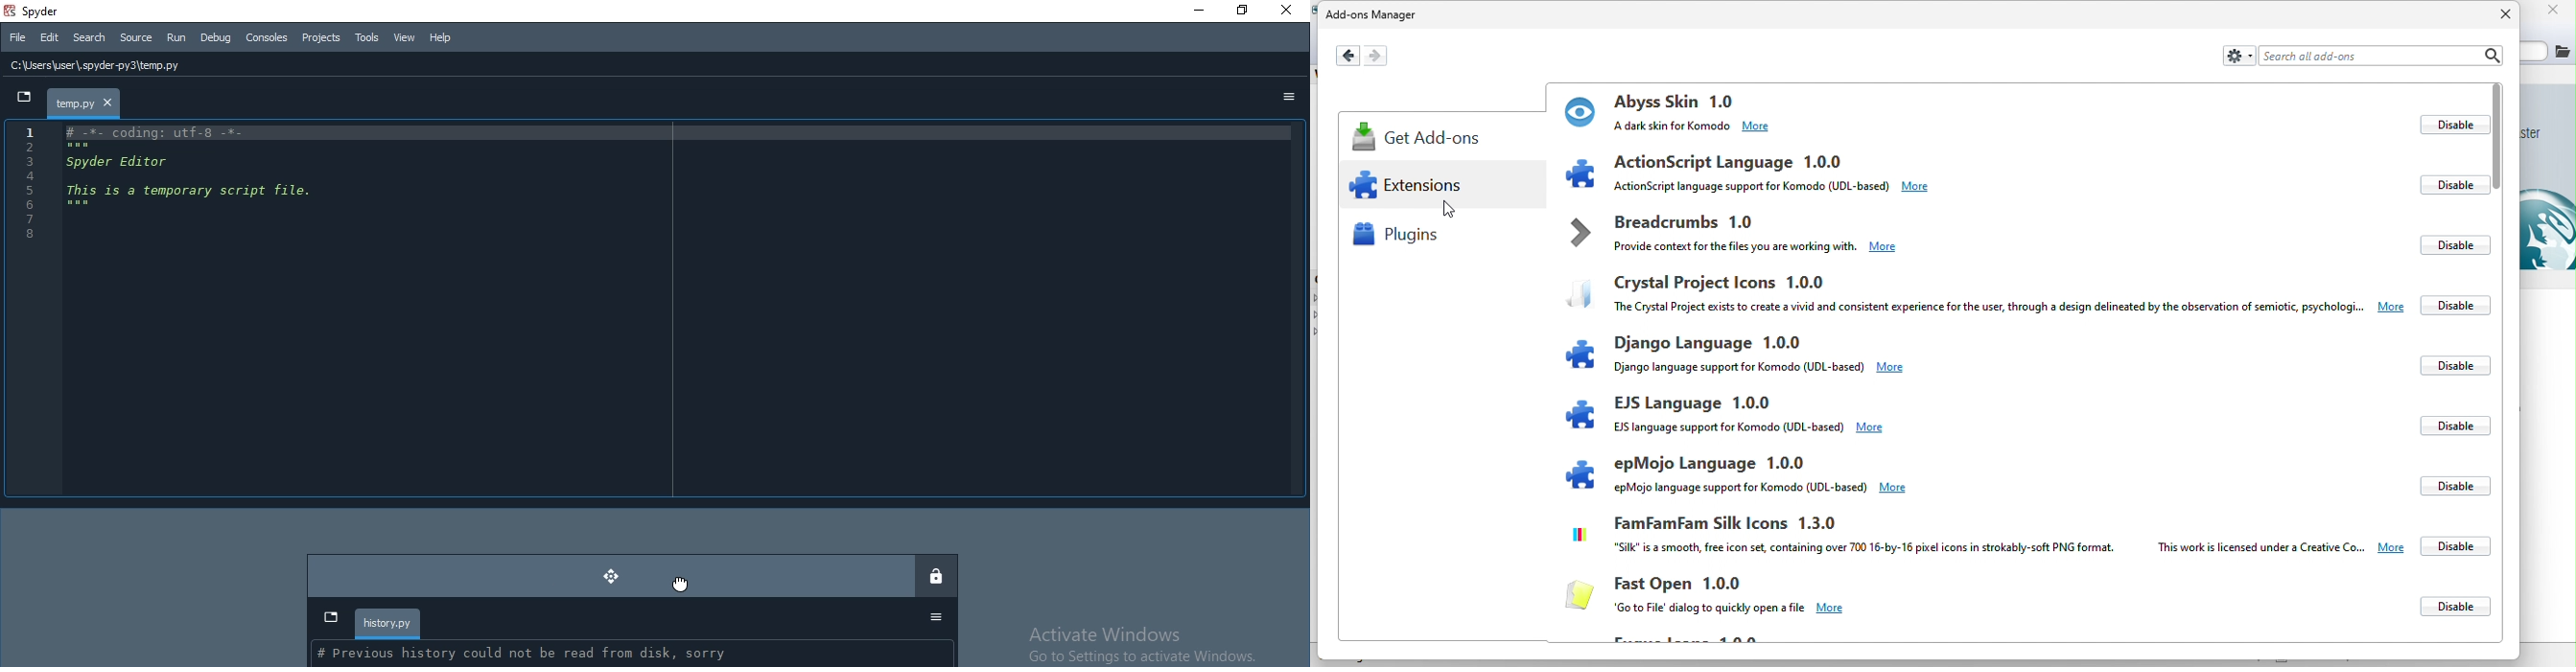  Describe the element at coordinates (320, 38) in the screenshot. I see `Projects` at that location.